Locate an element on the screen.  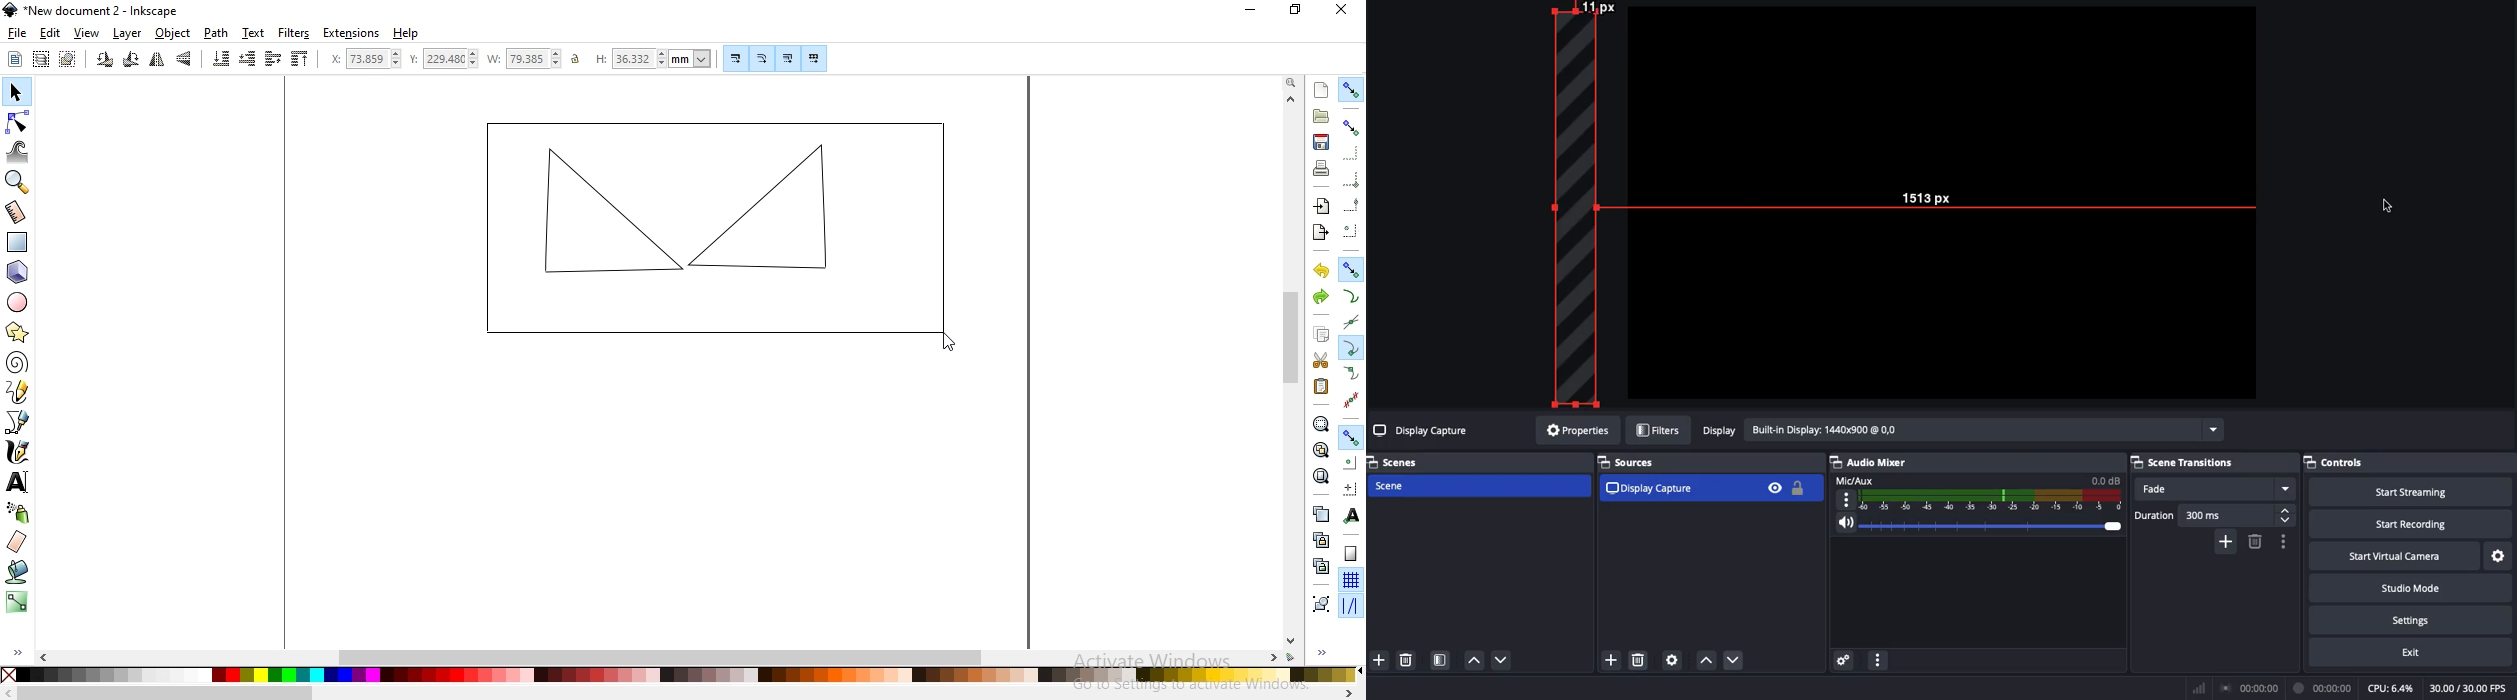
raise selection to top is located at coordinates (301, 60).